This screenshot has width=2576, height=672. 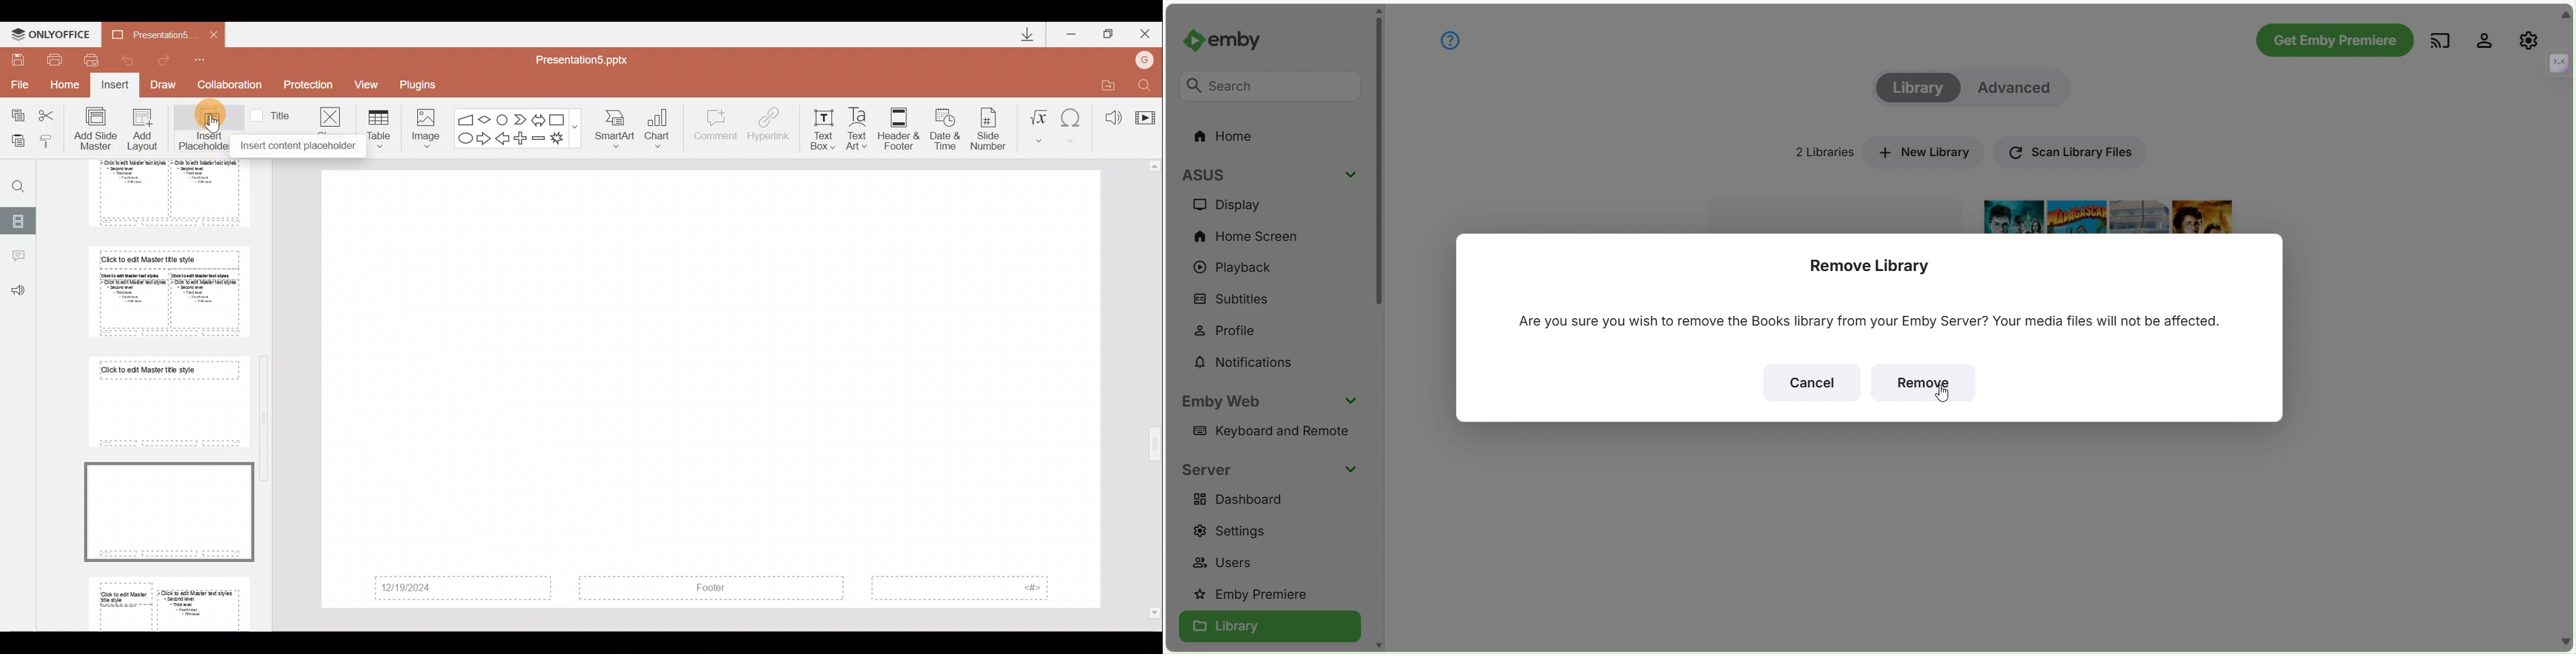 I want to click on Right arrow, so click(x=483, y=139).